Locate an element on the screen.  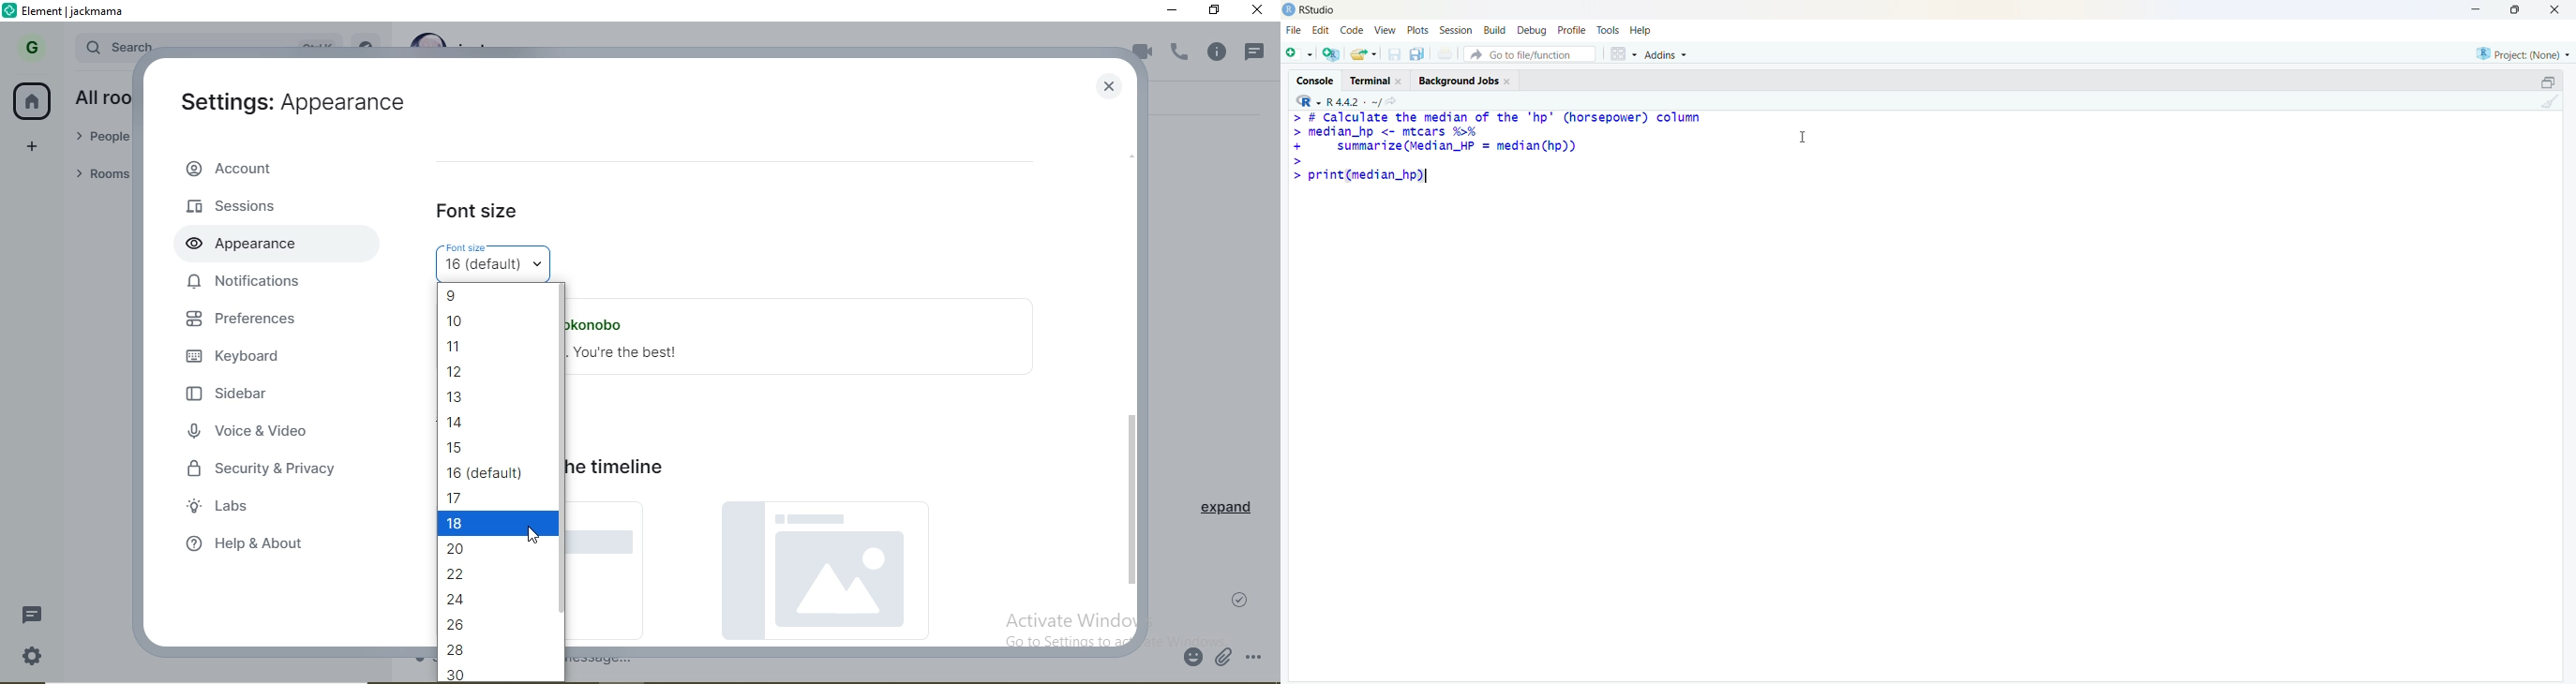
tools is located at coordinates (1610, 31).